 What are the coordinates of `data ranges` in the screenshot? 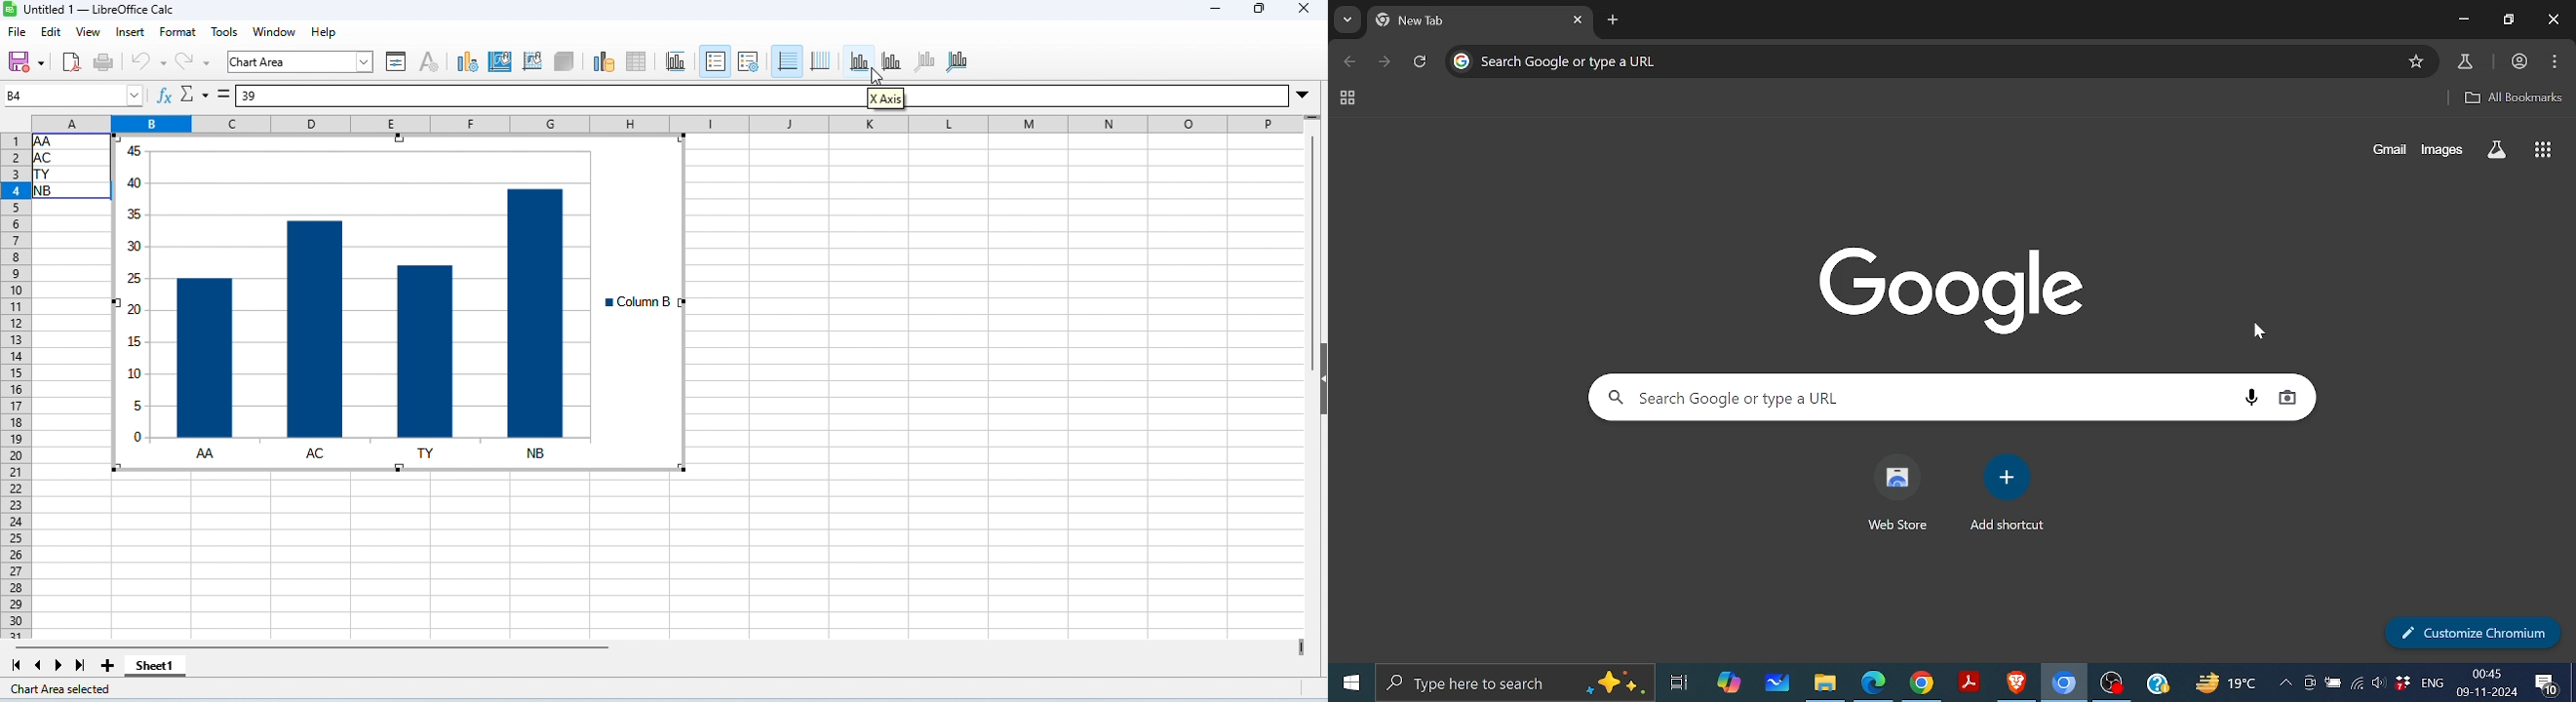 It's located at (604, 62).